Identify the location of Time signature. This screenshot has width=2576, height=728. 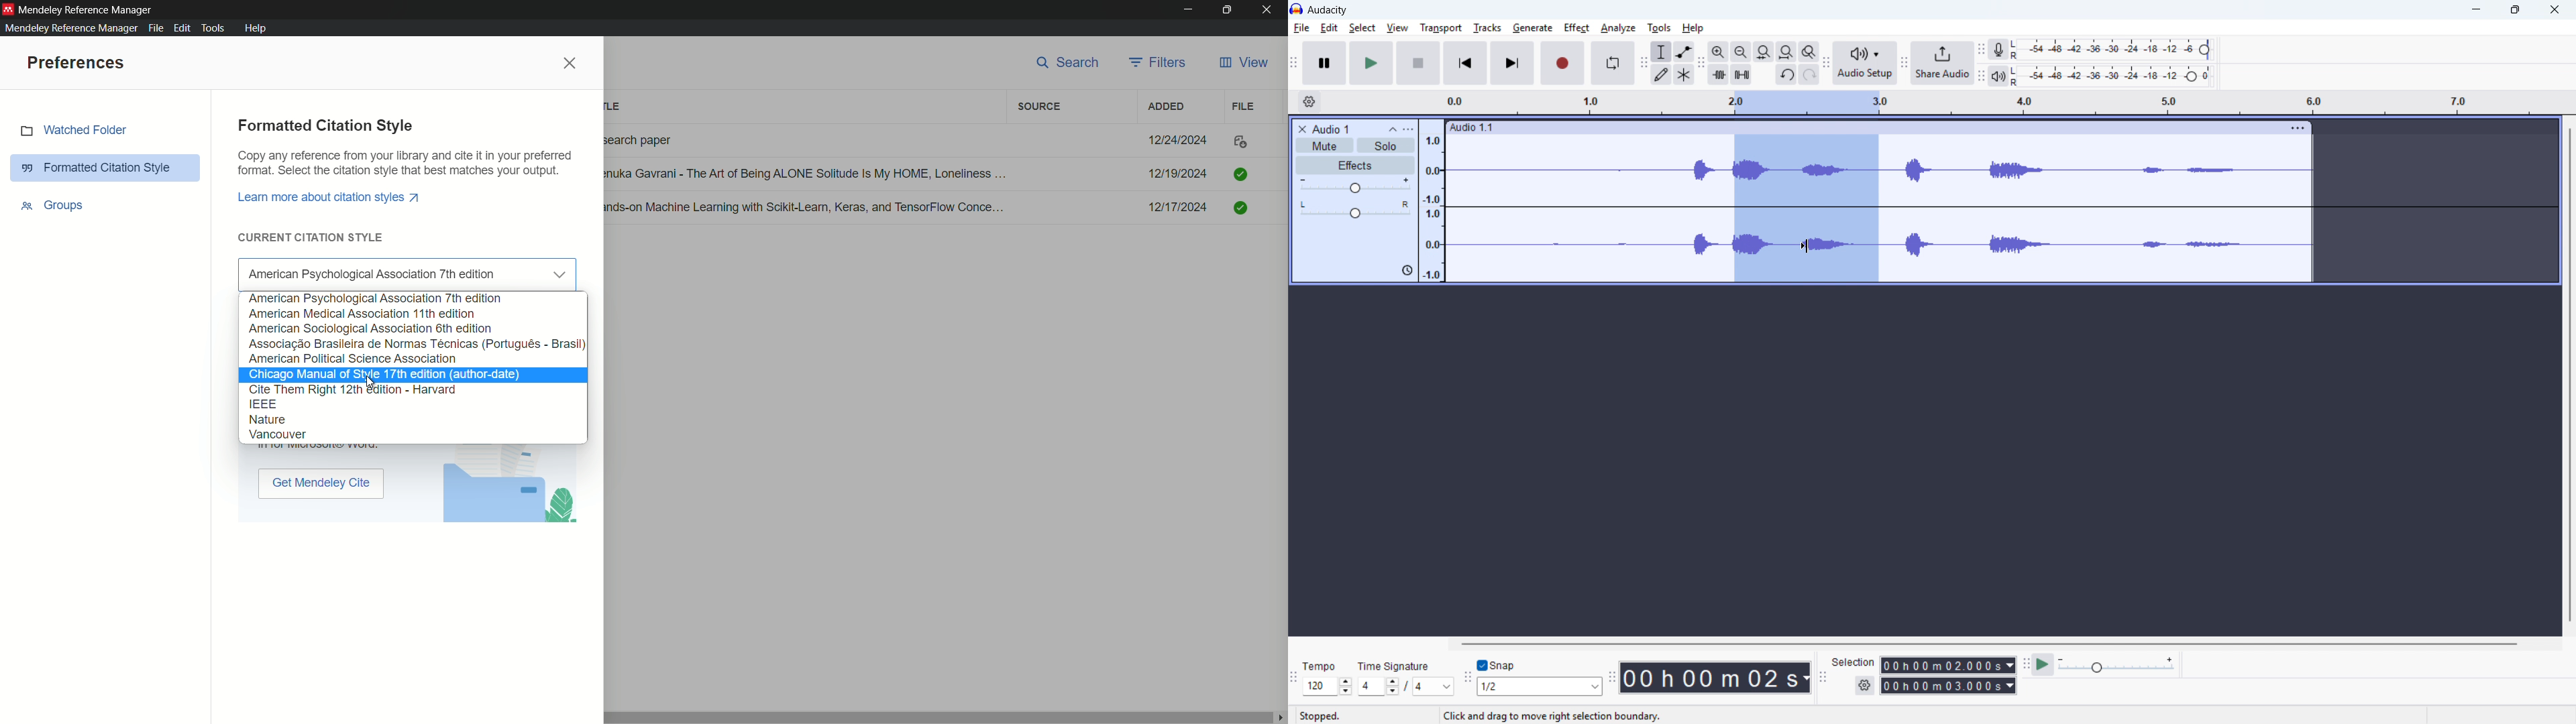
(1394, 664).